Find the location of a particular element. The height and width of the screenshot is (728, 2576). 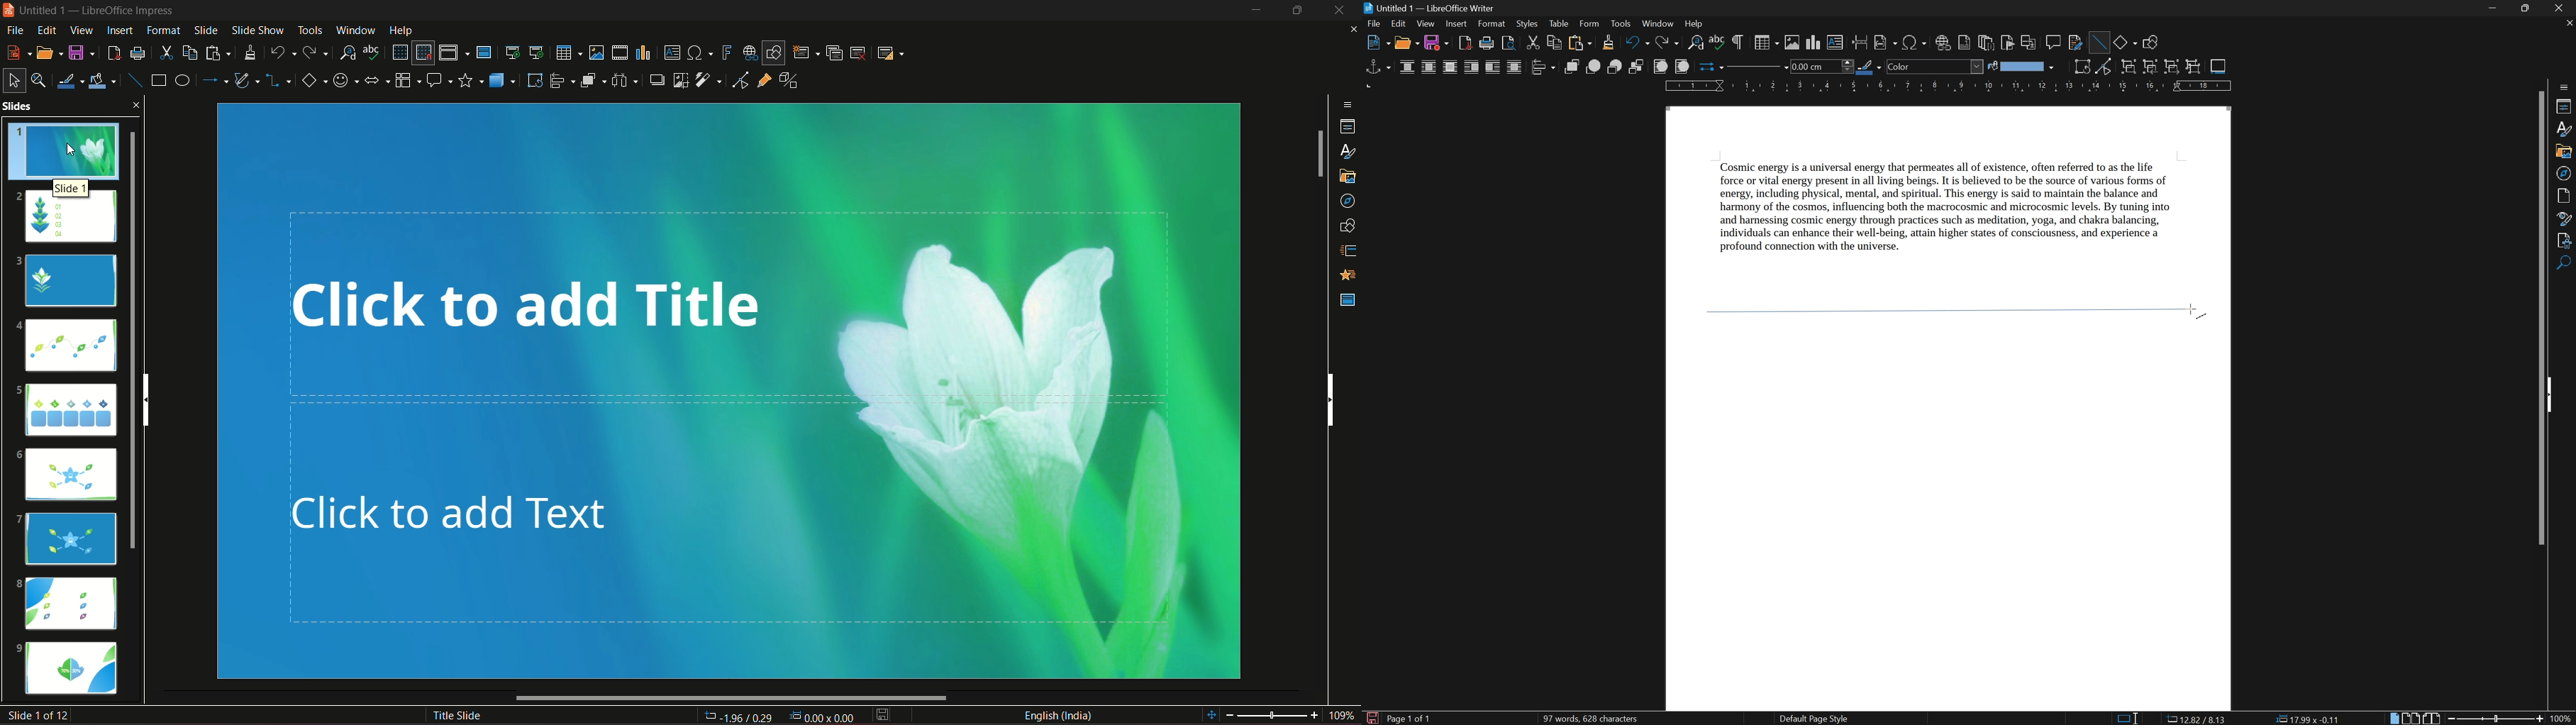

insert cross reference is located at coordinates (2030, 42).